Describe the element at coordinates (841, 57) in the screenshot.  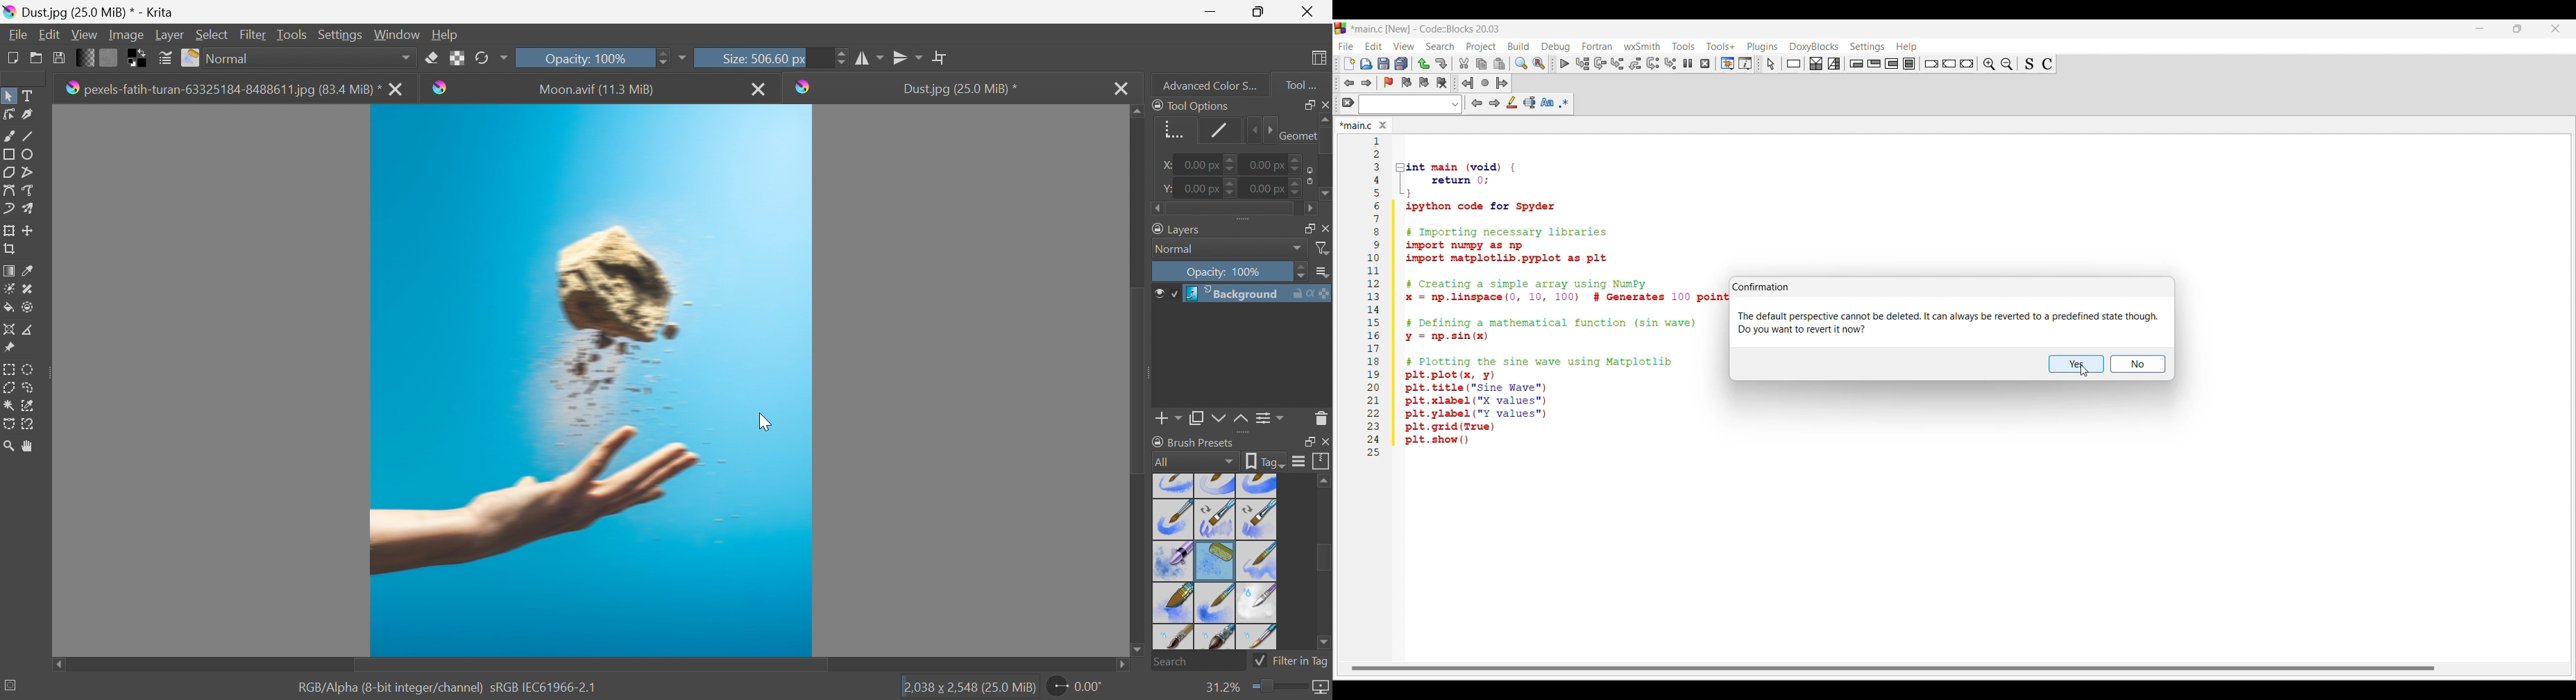
I see `Slider` at that location.